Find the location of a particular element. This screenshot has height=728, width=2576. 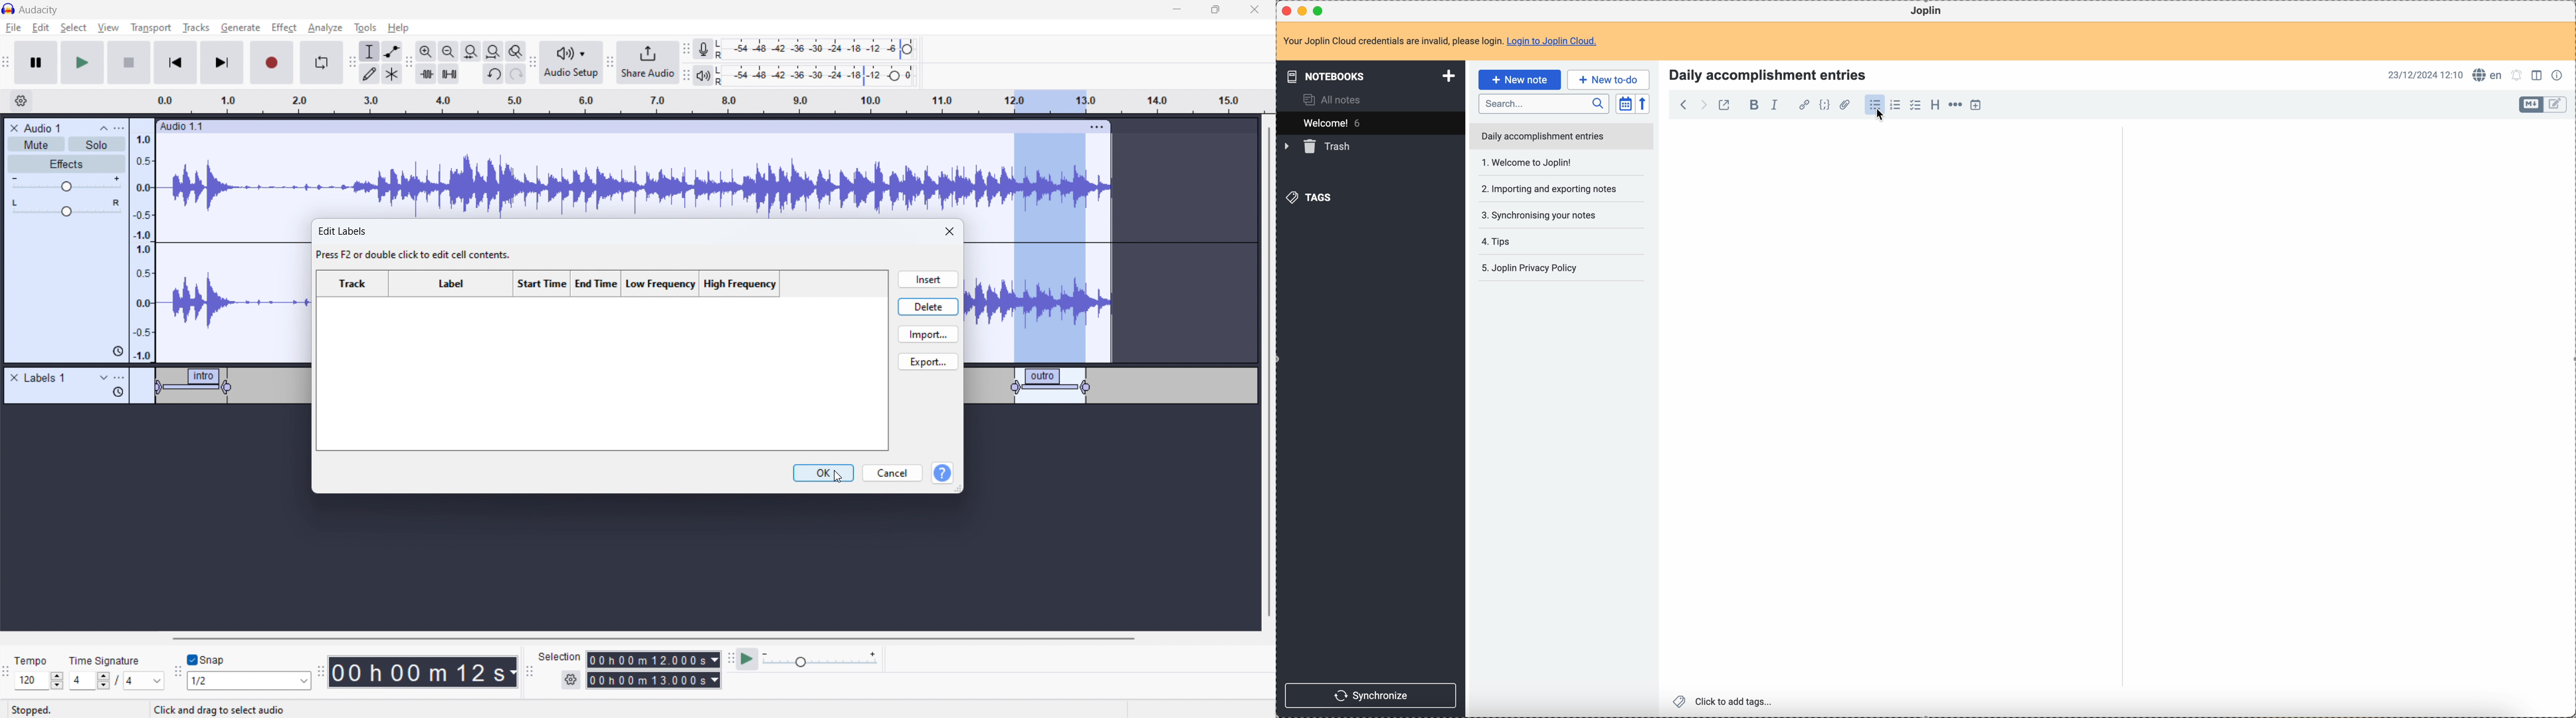

foward is located at coordinates (1703, 105).